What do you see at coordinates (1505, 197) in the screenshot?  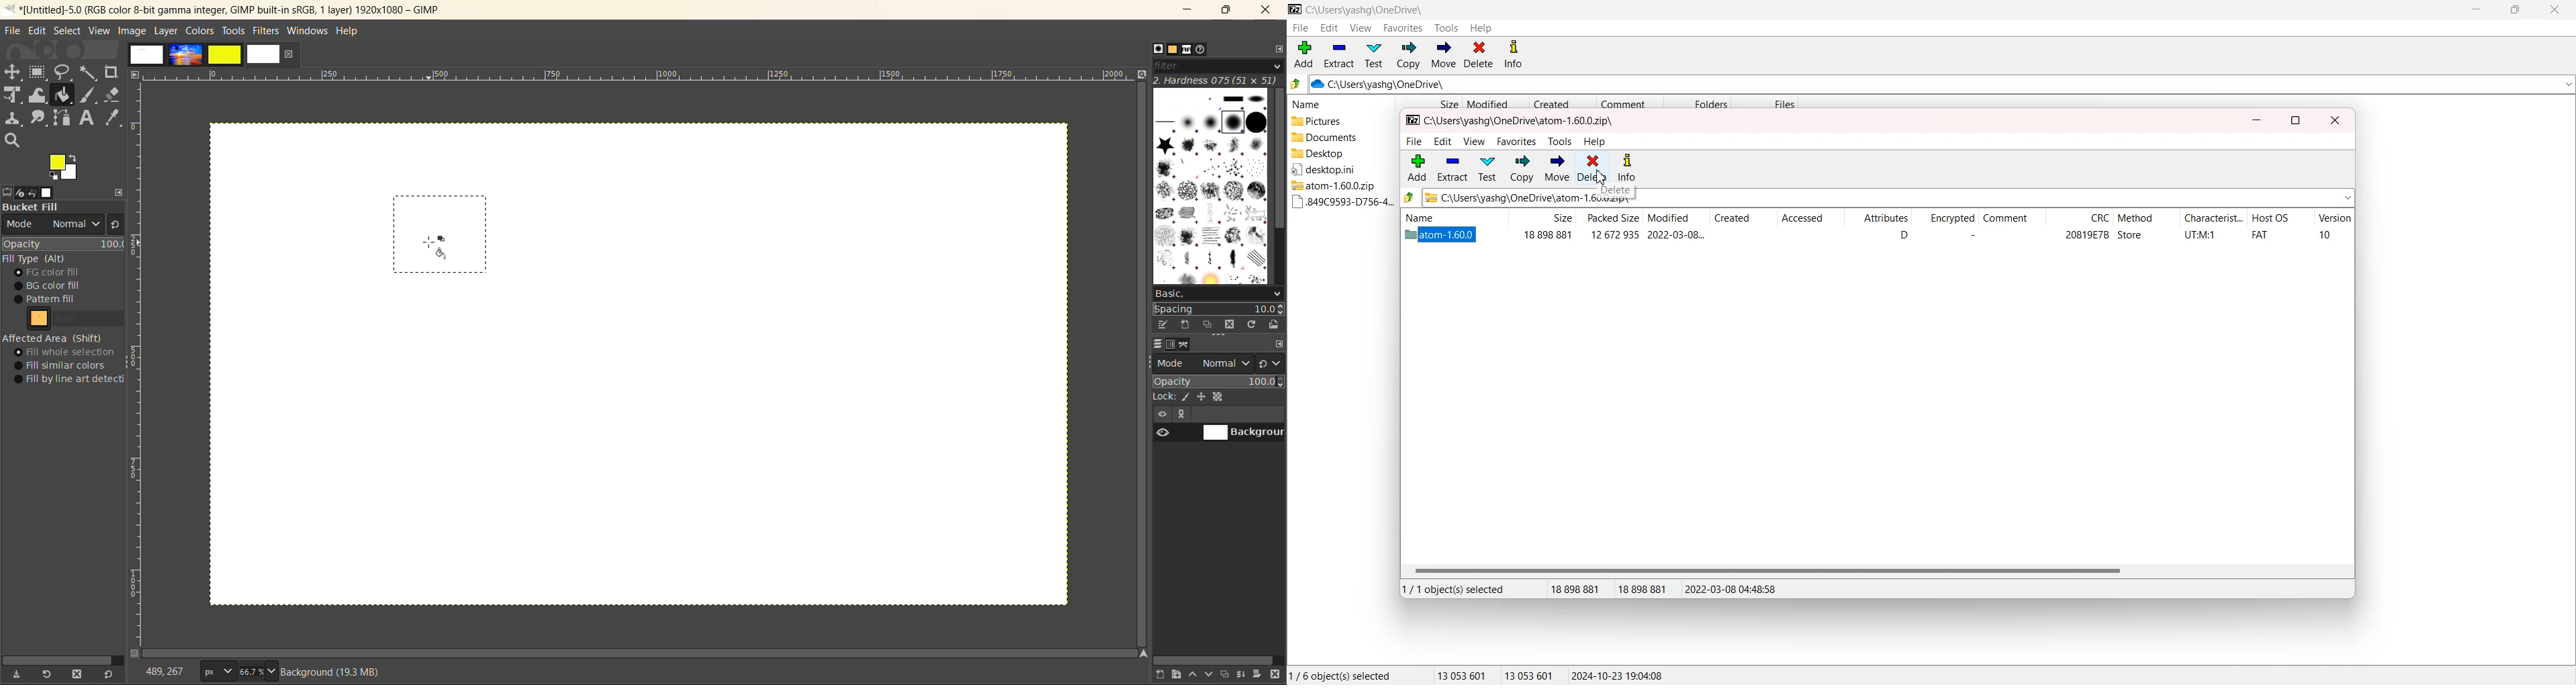 I see `Zip file path address - C:\Users\yashg\OneDrive\atom-1.60.0.zip\` at bounding box center [1505, 197].